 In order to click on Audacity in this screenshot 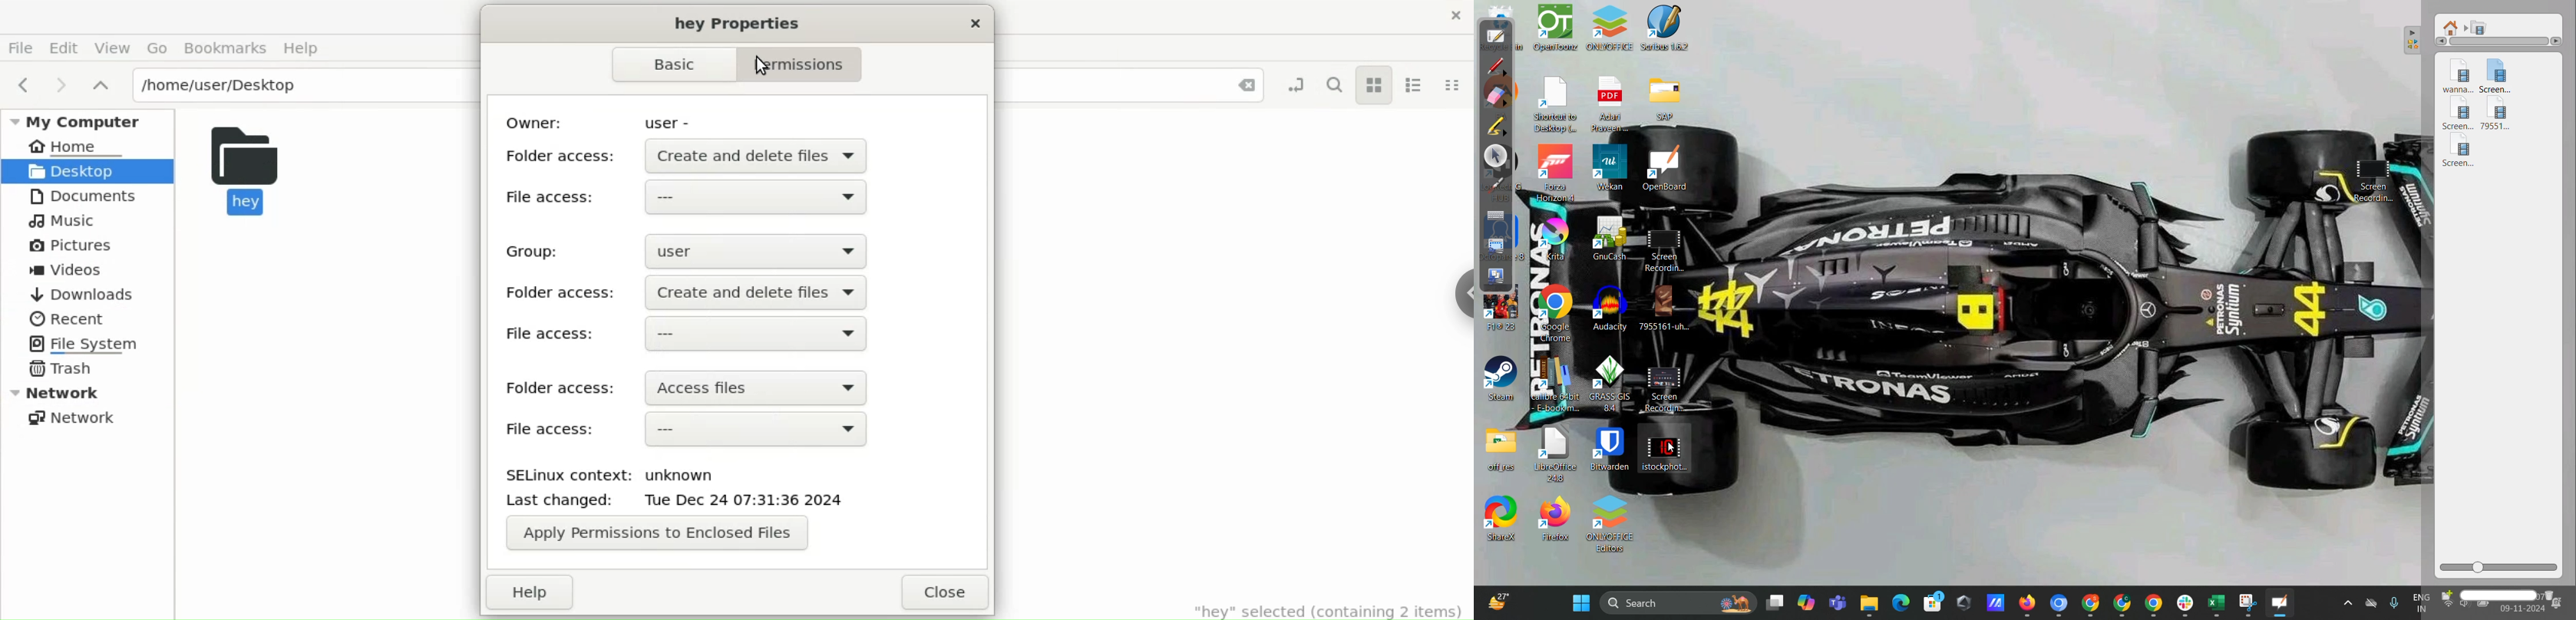, I will do `click(1606, 309)`.